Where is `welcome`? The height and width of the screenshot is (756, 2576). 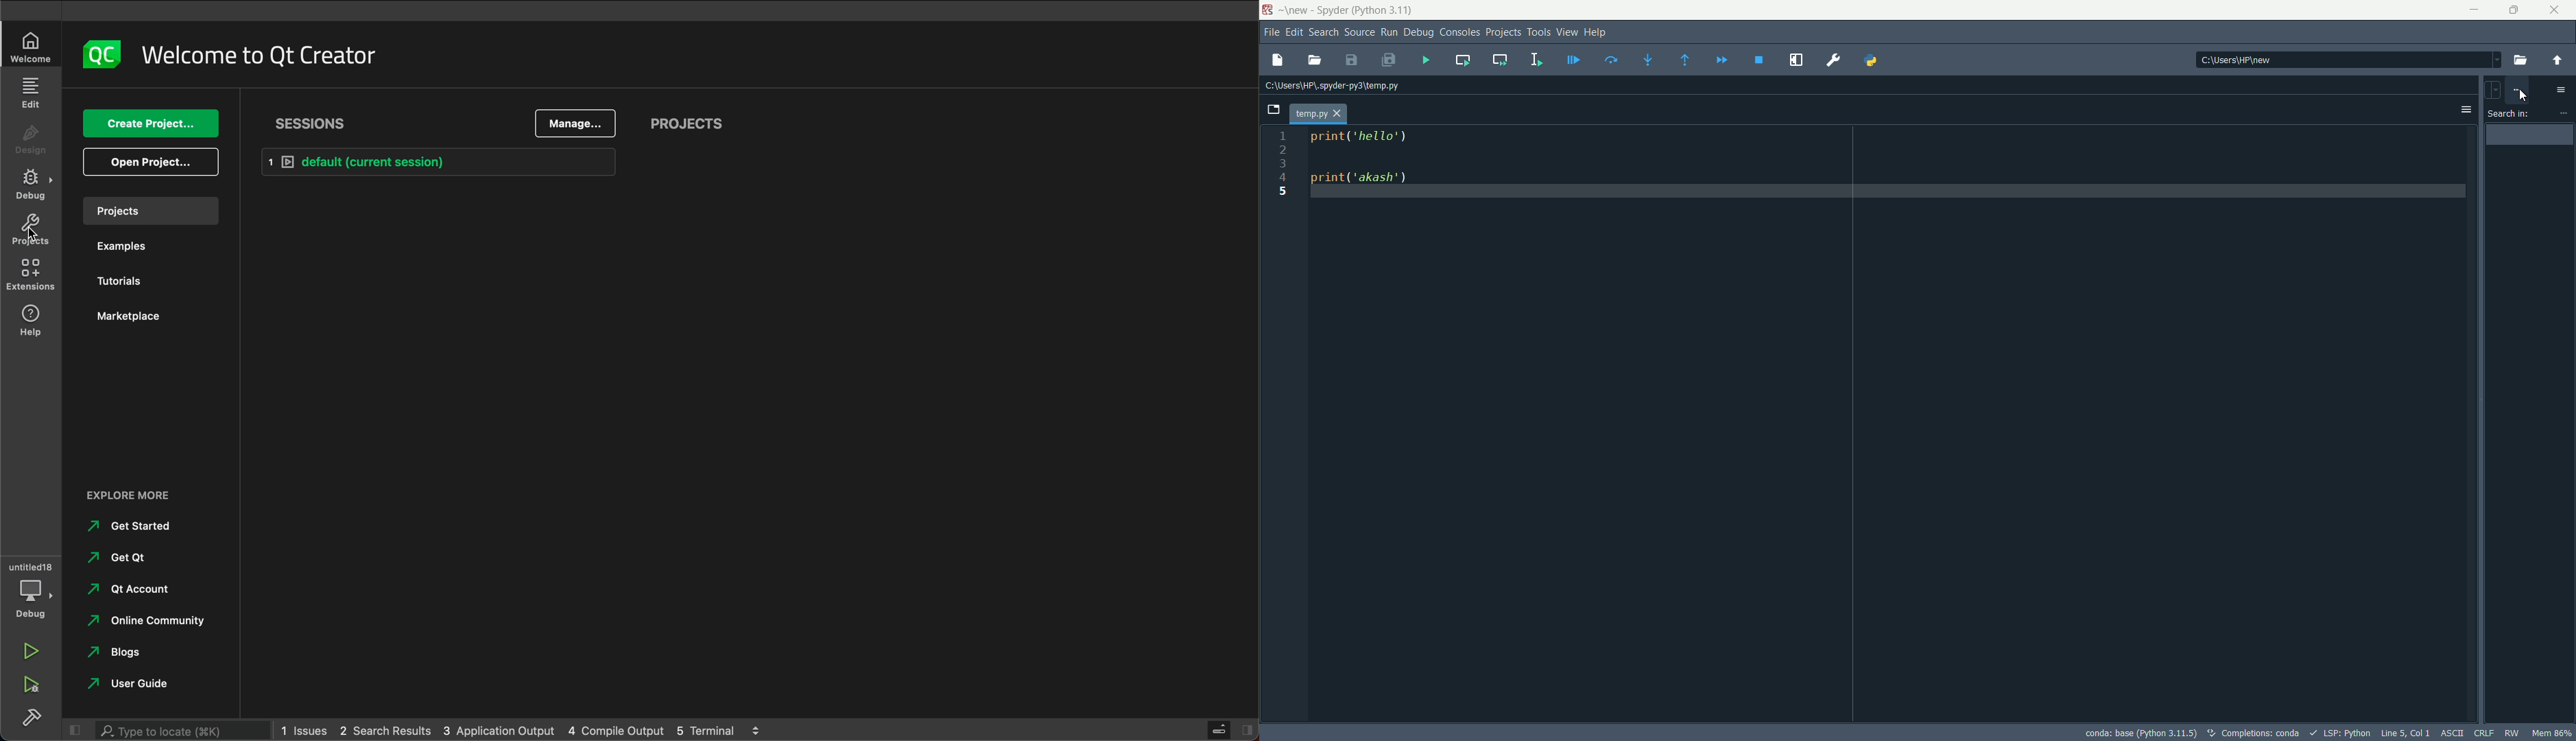
welcome is located at coordinates (31, 44).